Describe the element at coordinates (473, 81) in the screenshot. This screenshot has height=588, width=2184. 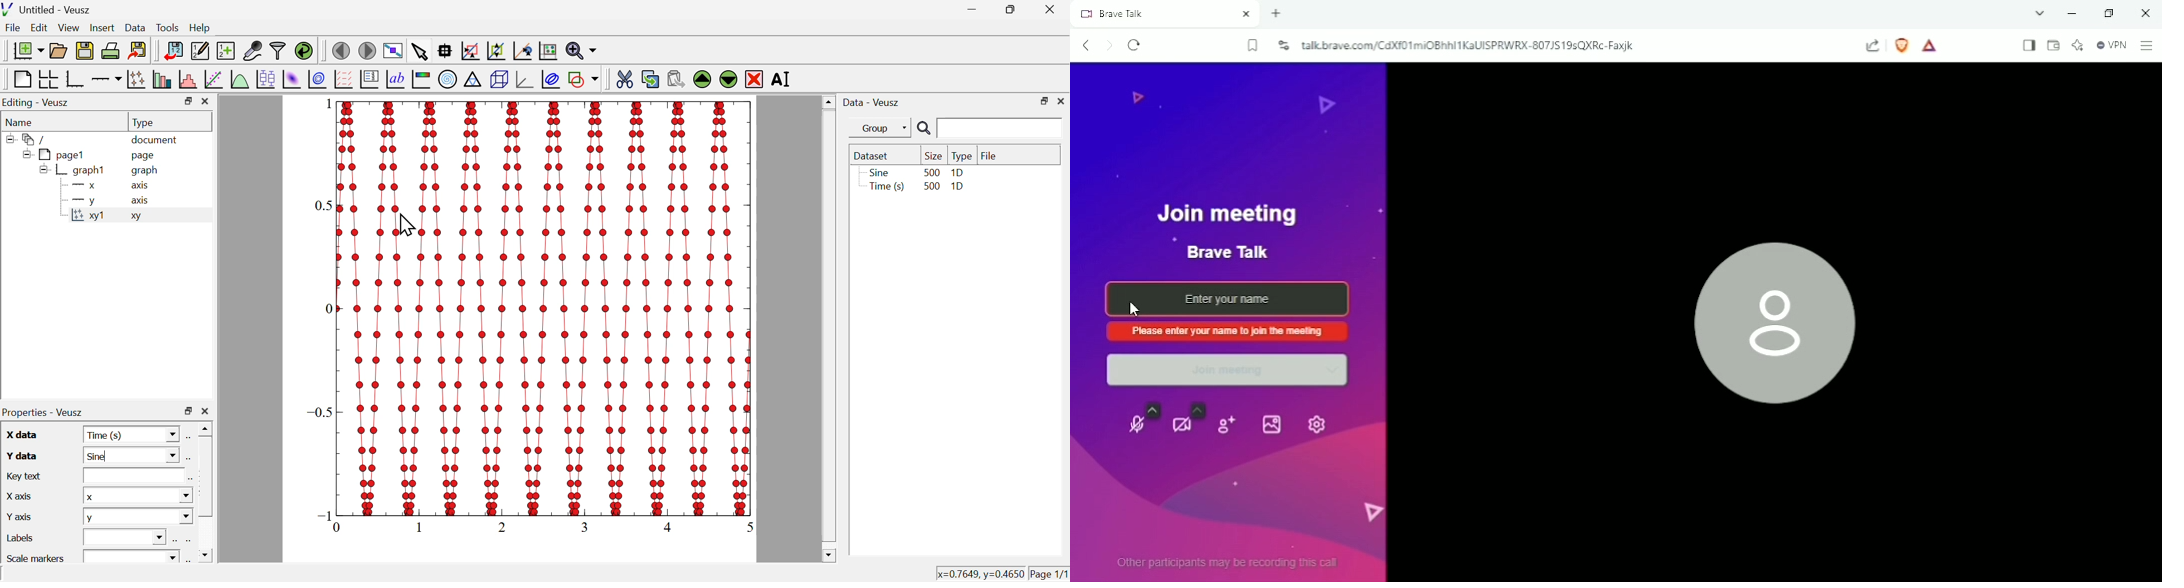
I see `ternary graph` at that location.